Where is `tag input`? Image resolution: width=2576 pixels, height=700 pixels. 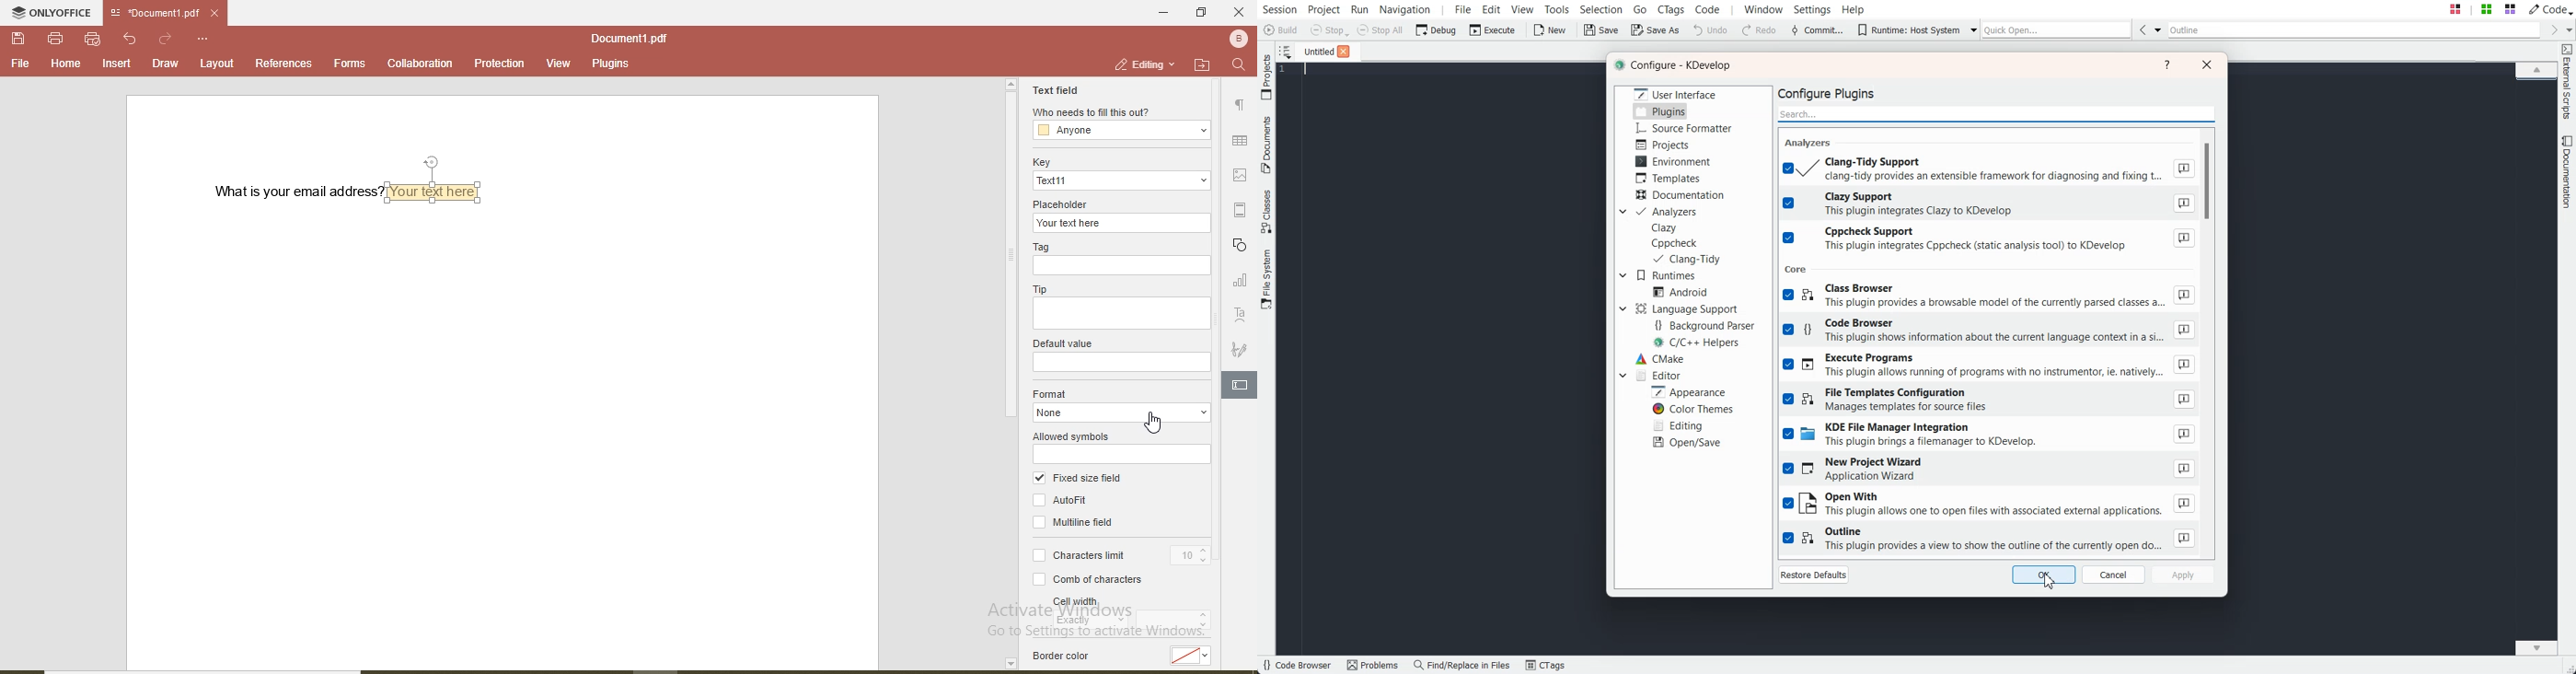 tag input is located at coordinates (1120, 266).